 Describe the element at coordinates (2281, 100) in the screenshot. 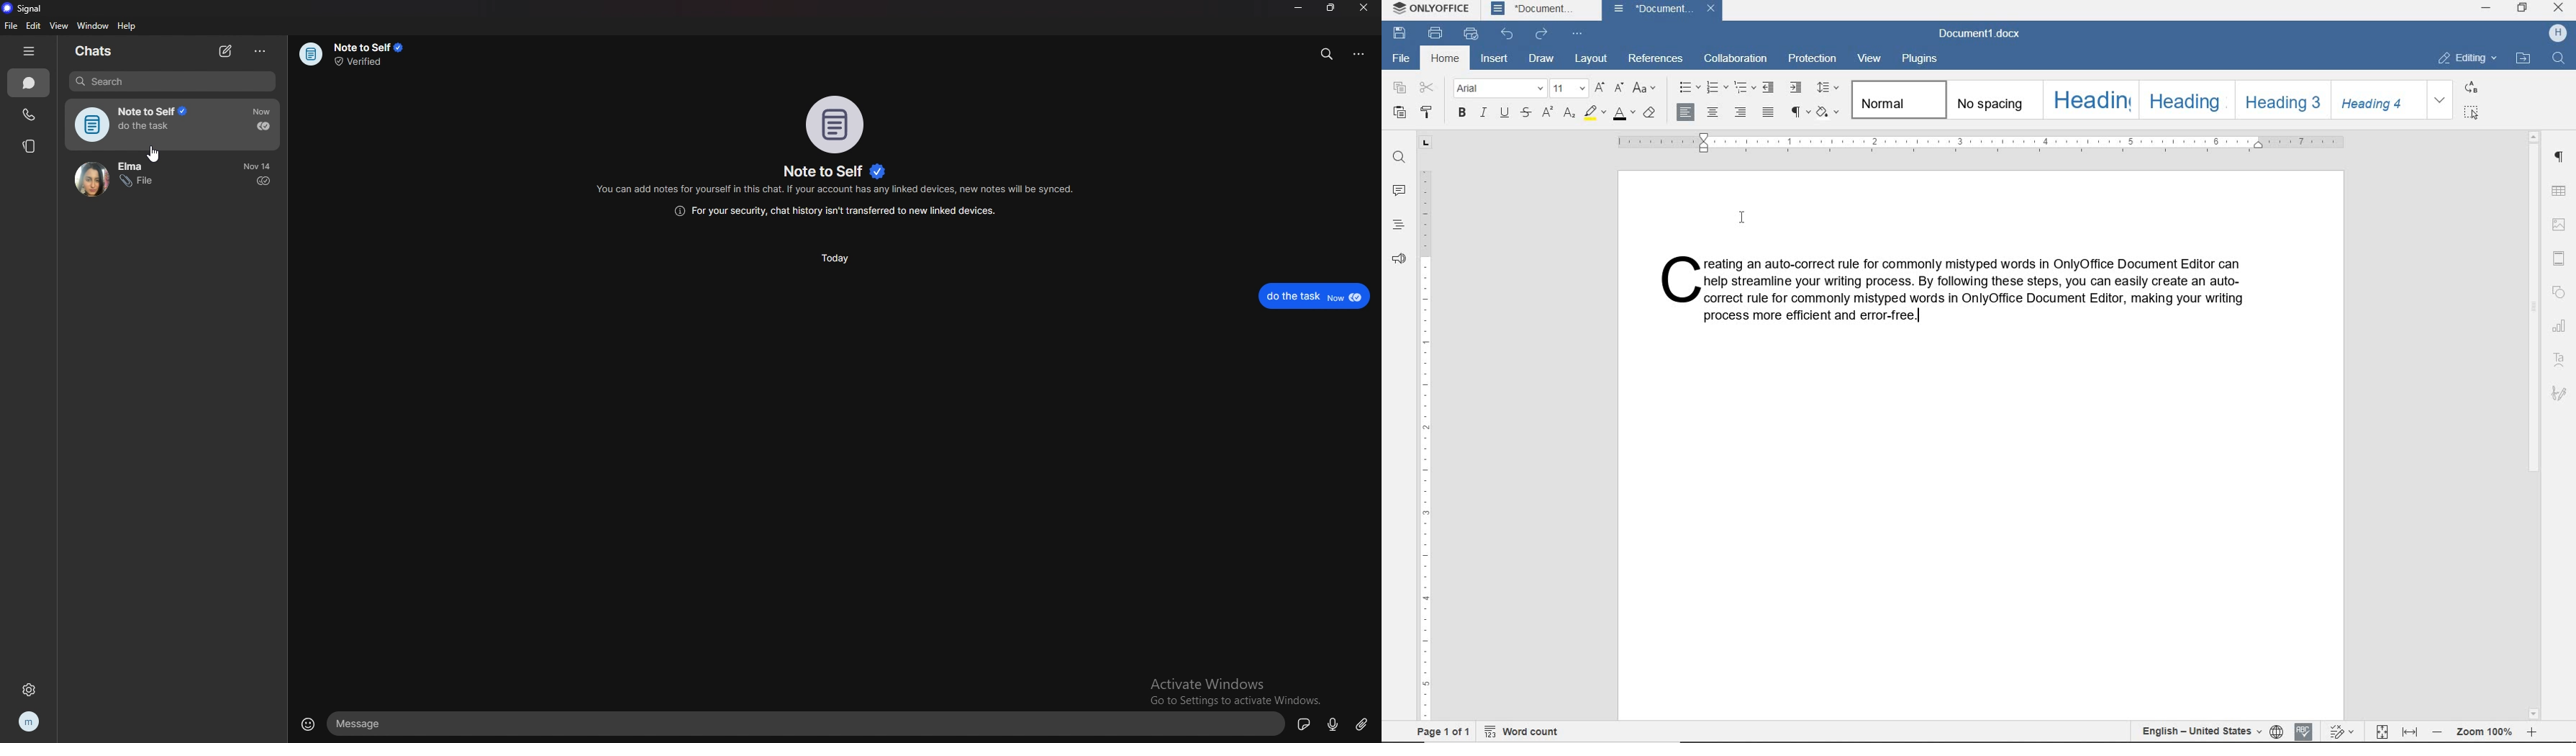

I see `HEADING 3` at that location.